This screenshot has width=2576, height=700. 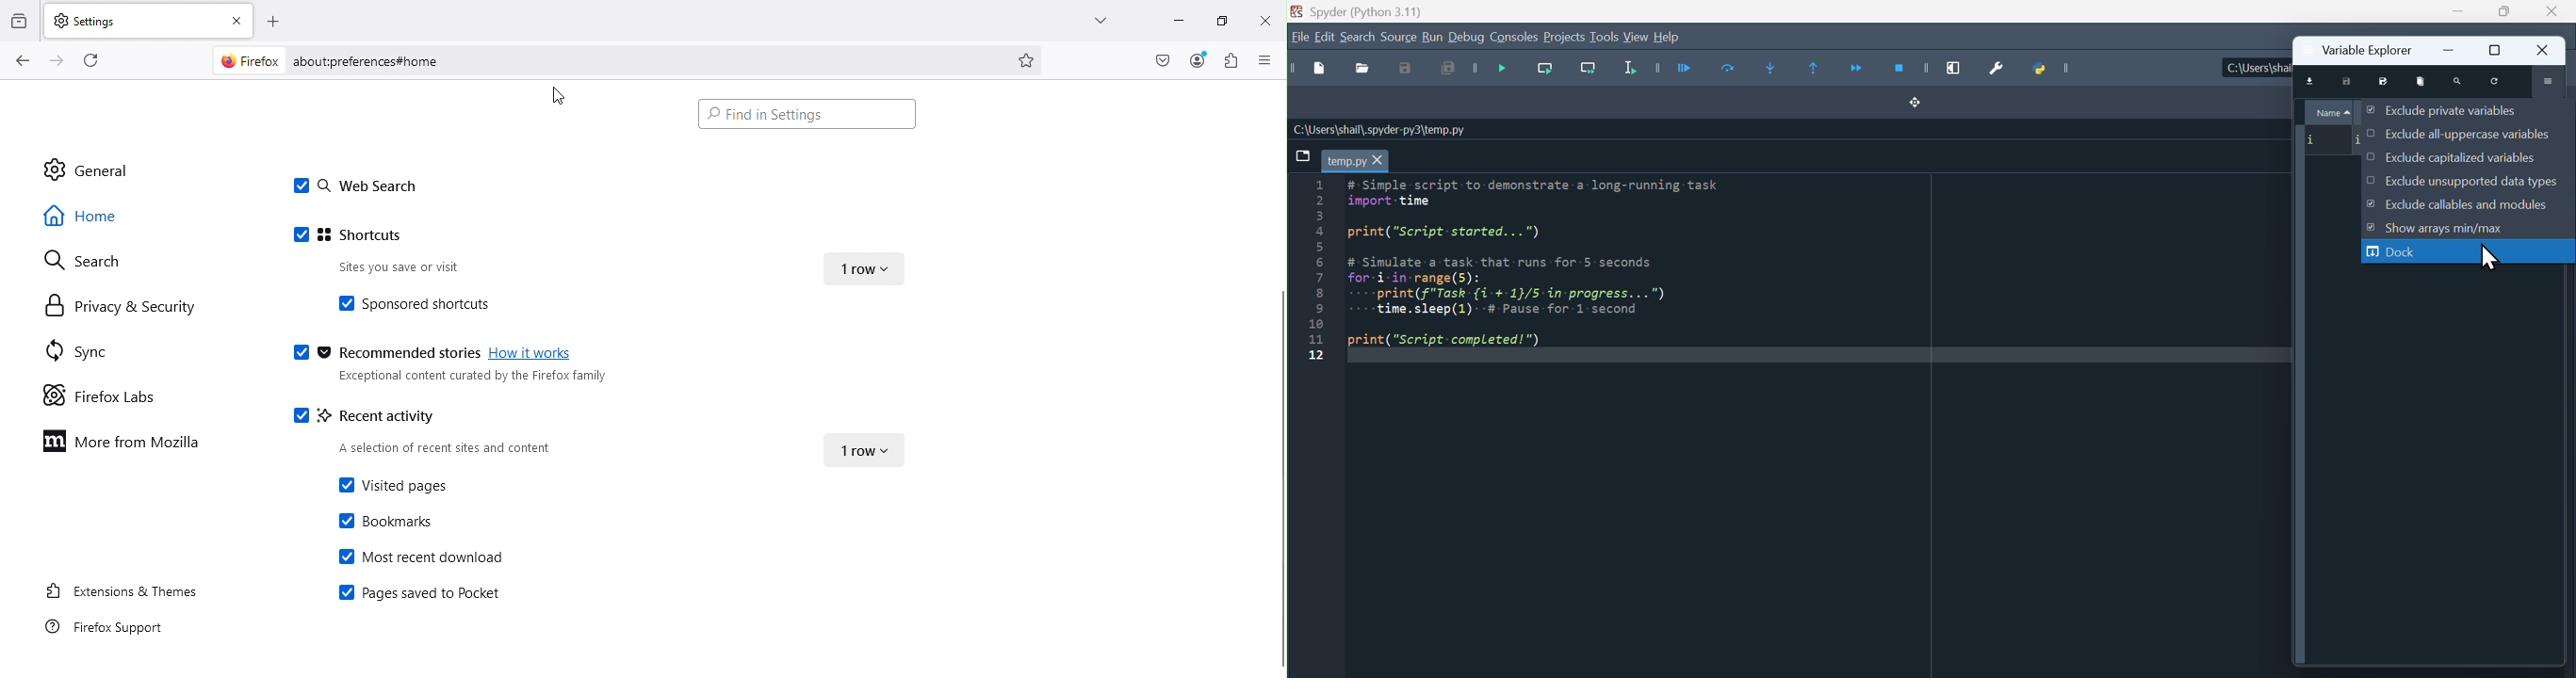 I want to click on Pages saved to pocket, so click(x=418, y=595).